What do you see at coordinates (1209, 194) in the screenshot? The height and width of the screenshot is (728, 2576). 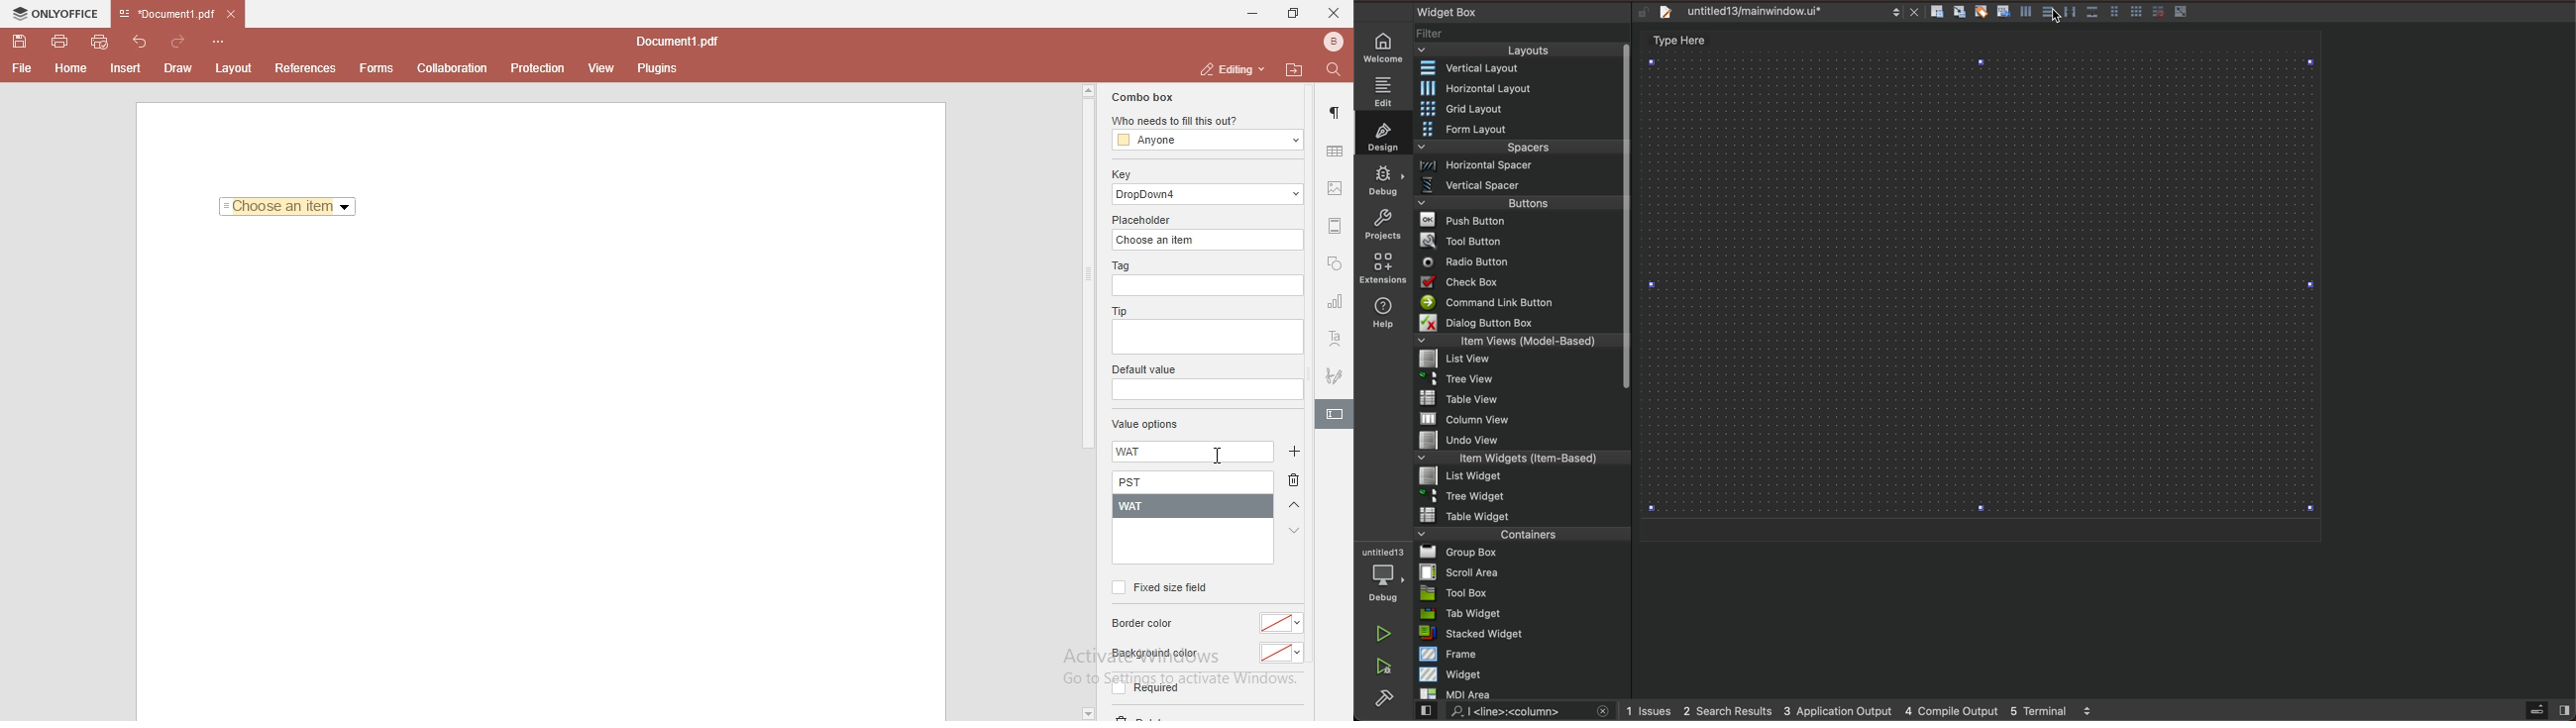 I see `dropdown 4` at bounding box center [1209, 194].